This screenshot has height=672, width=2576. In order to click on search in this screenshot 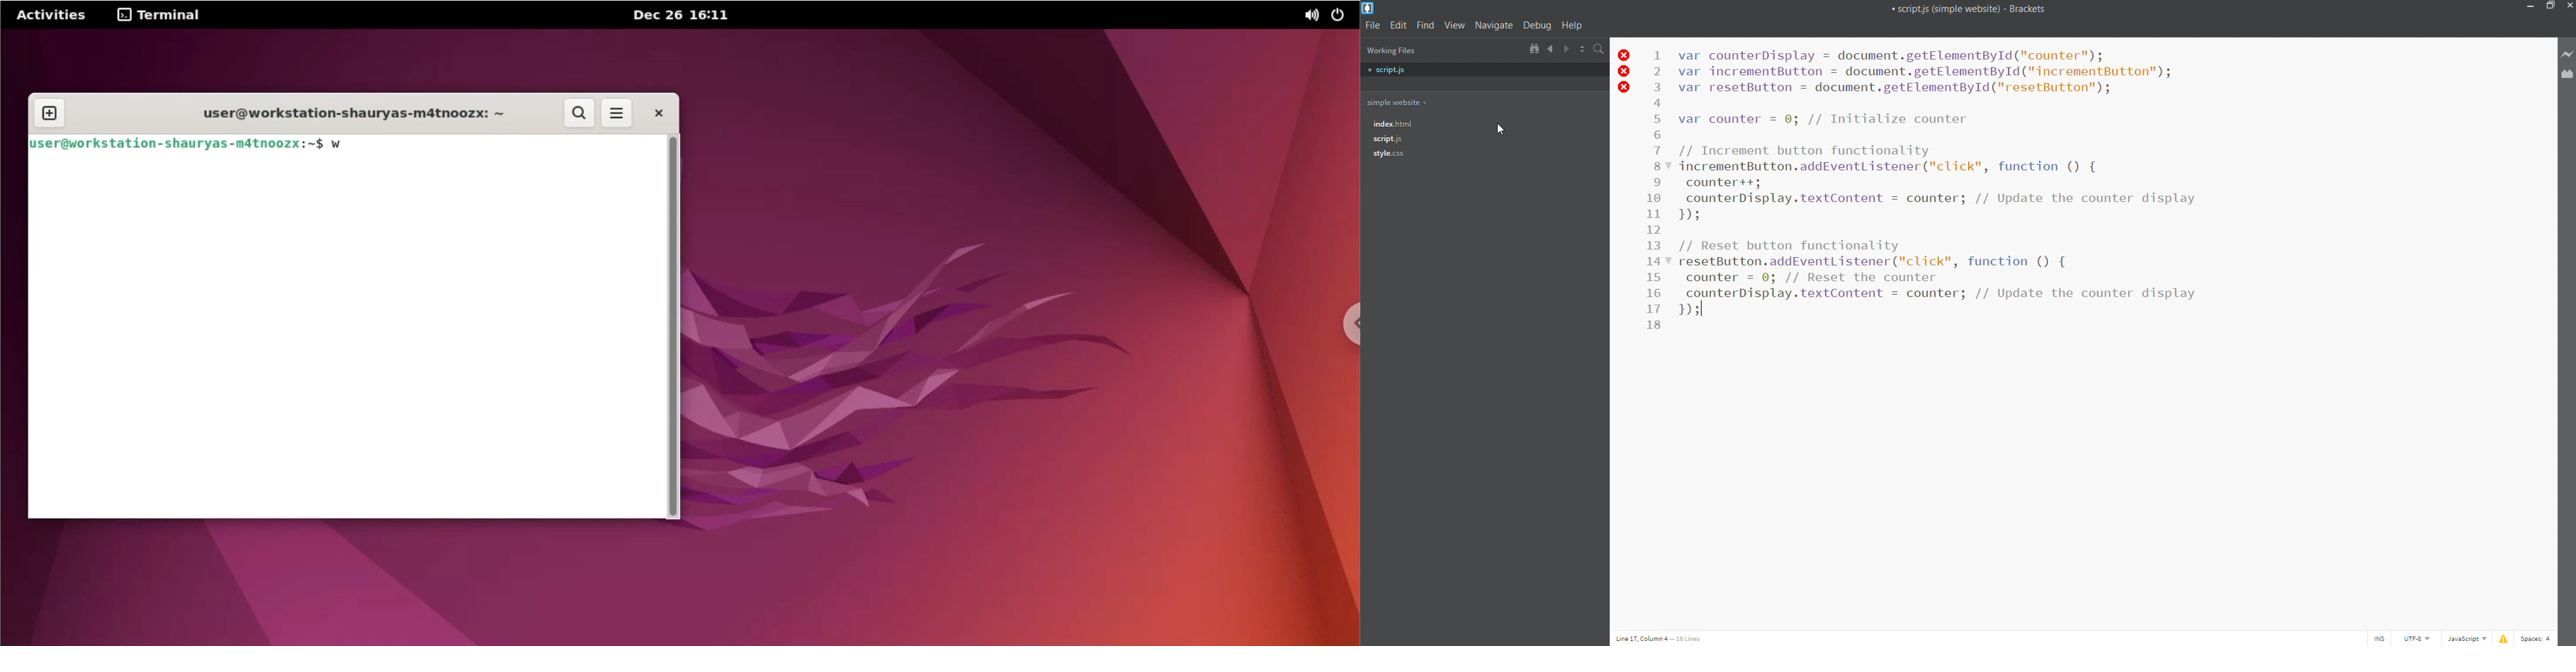, I will do `click(577, 113)`.